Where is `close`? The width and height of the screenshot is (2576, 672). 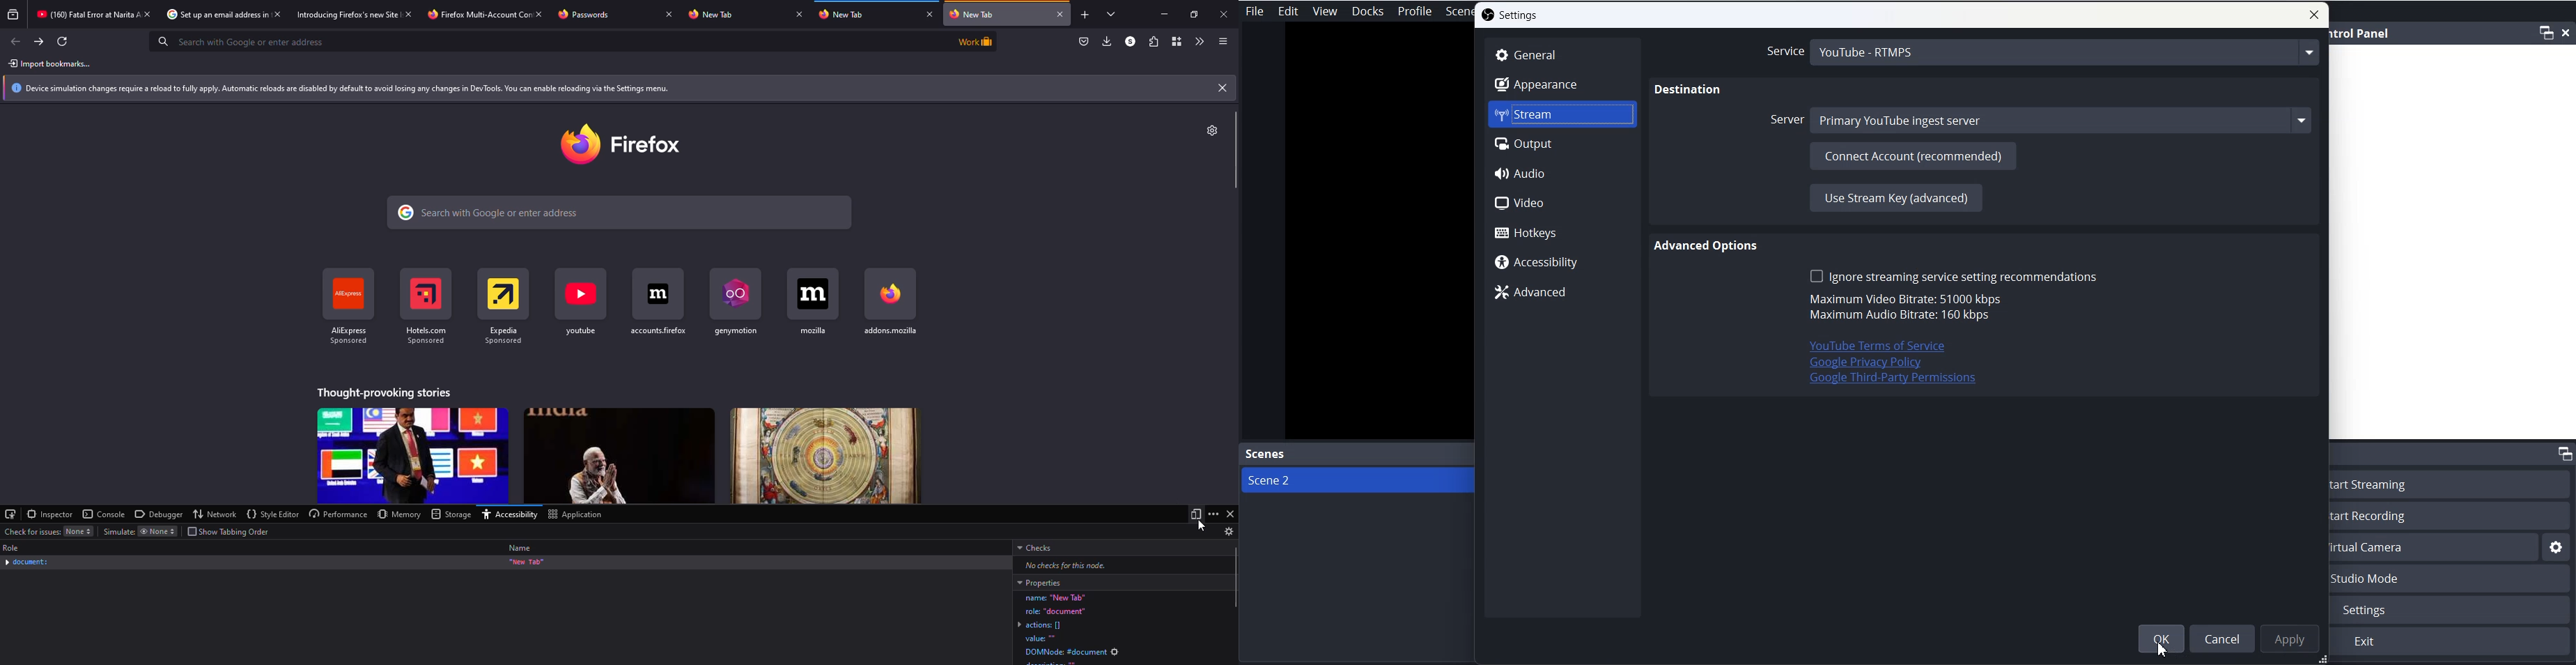 close is located at coordinates (148, 14).